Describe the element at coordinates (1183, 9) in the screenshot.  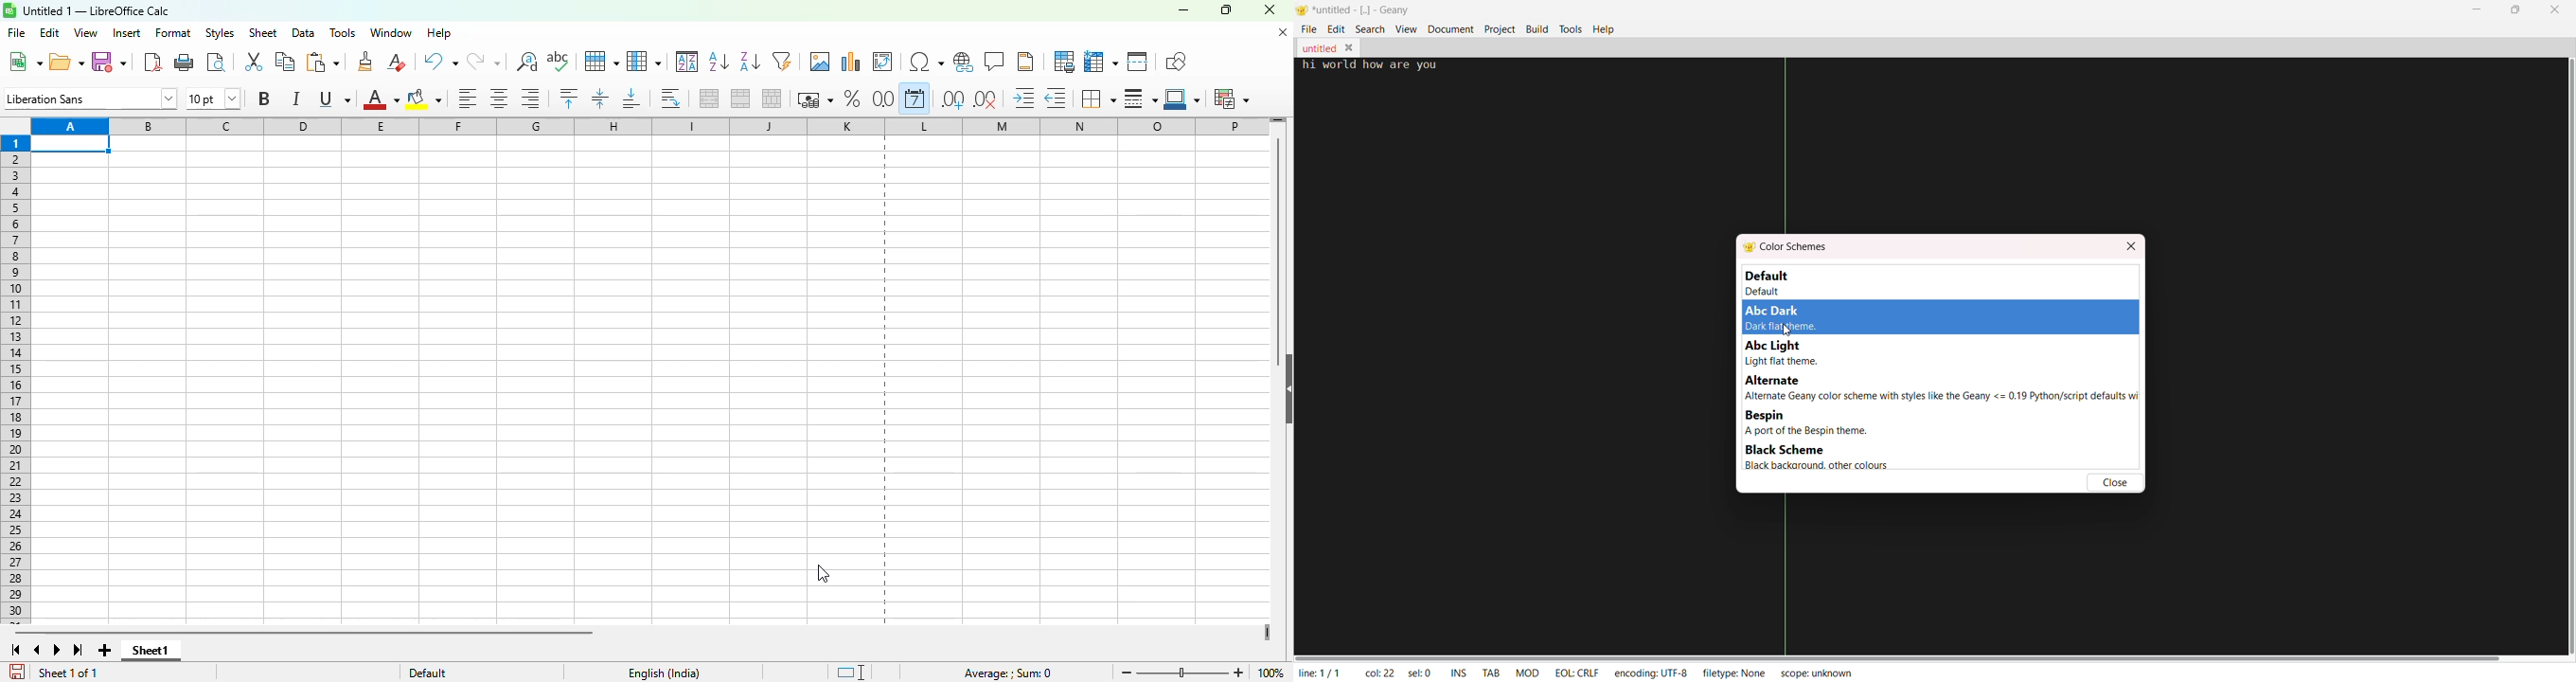
I see `minimize` at that location.